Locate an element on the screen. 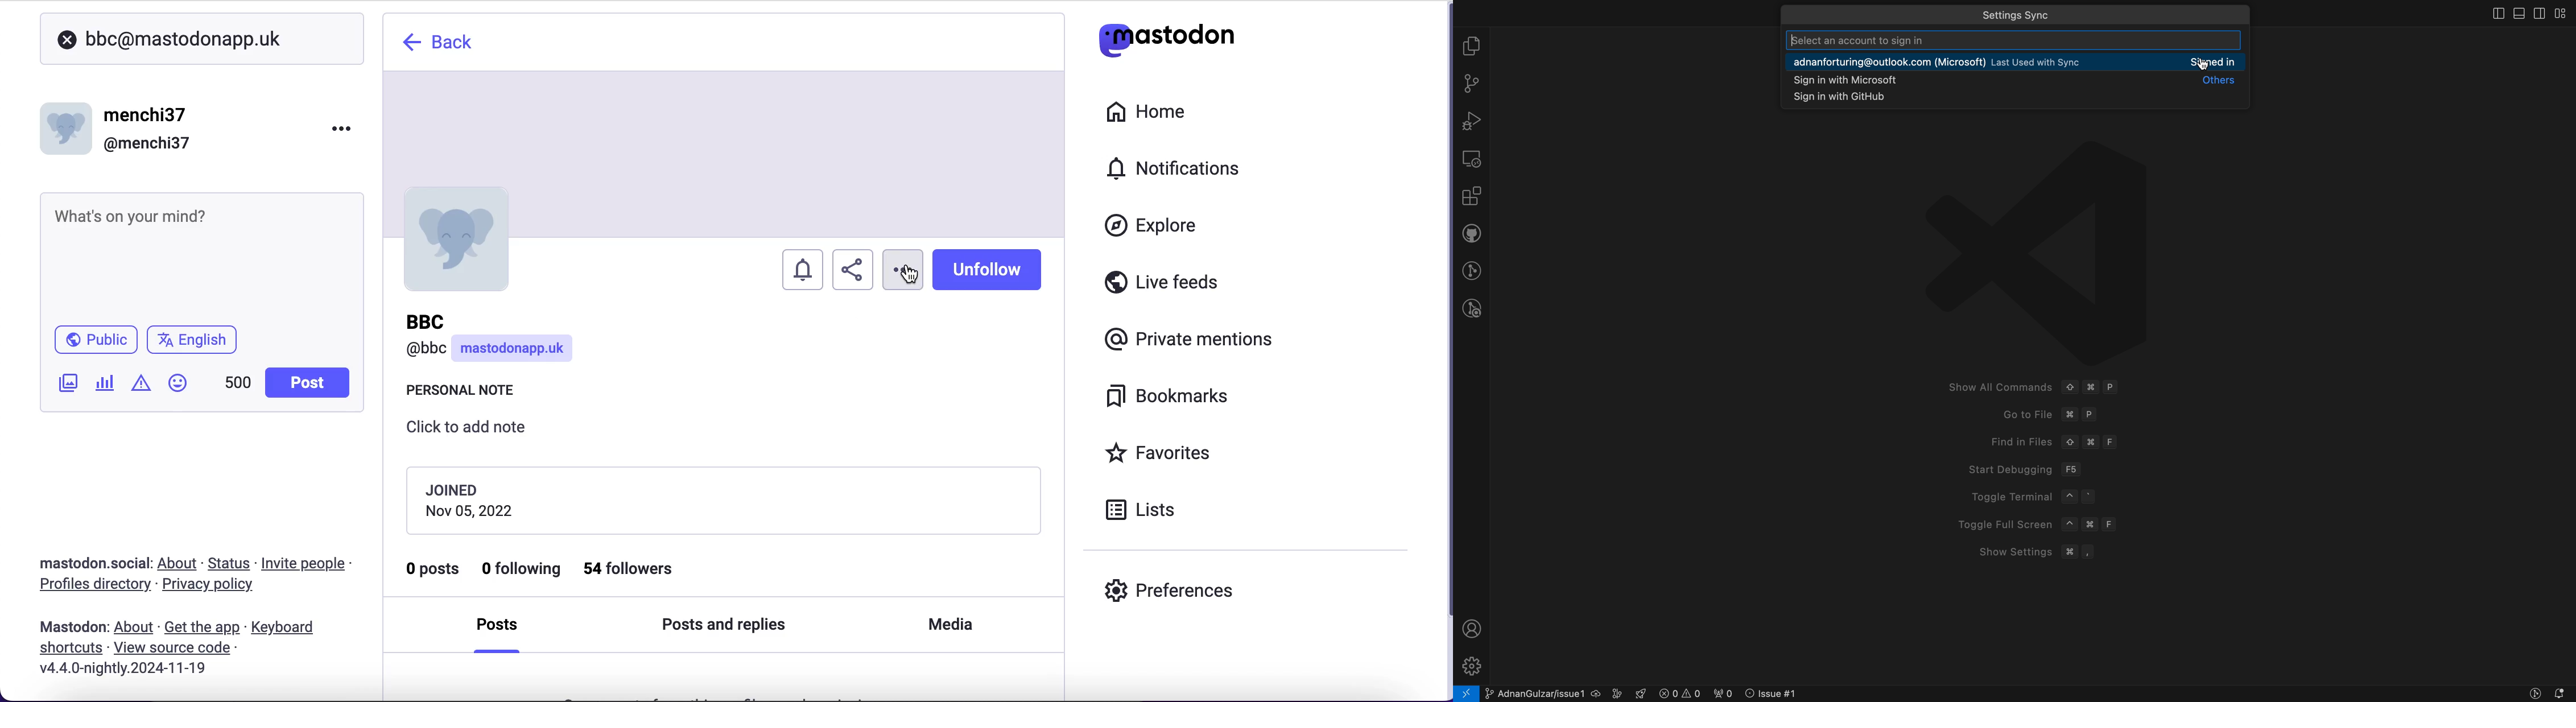  public is located at coordinates (94, 342).